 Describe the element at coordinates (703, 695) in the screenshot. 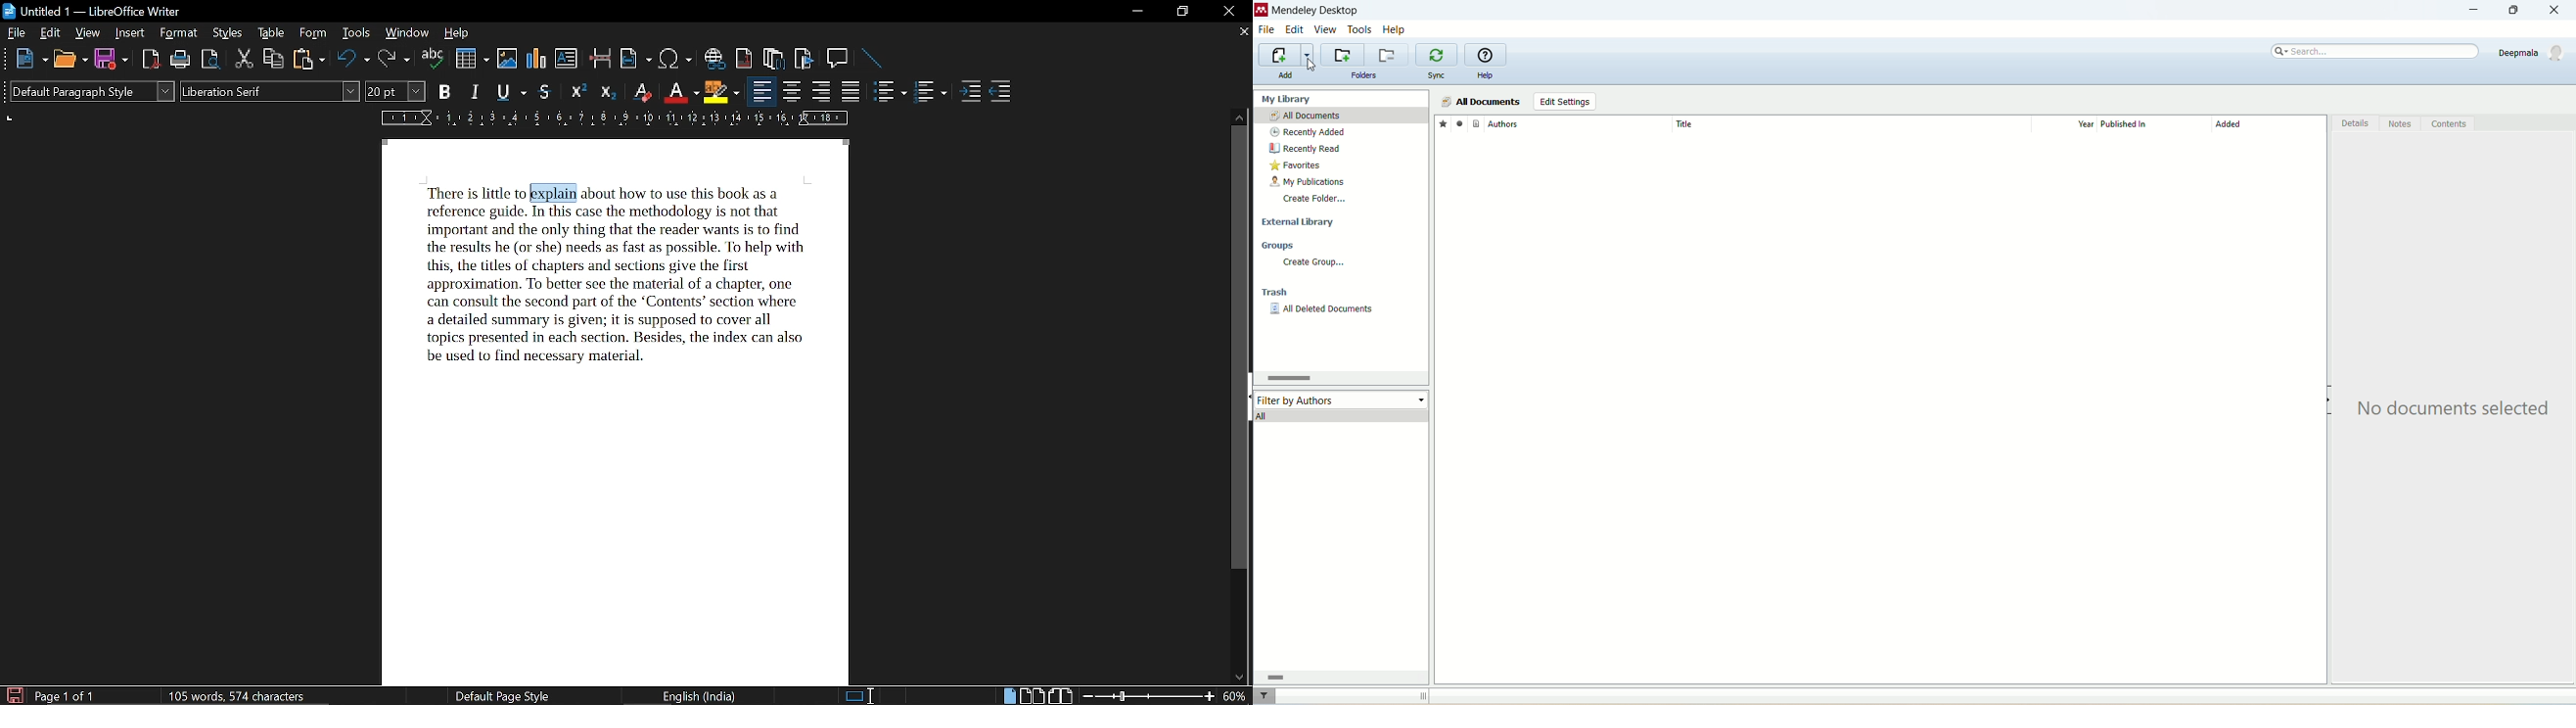

I see `English (India)` at that location.